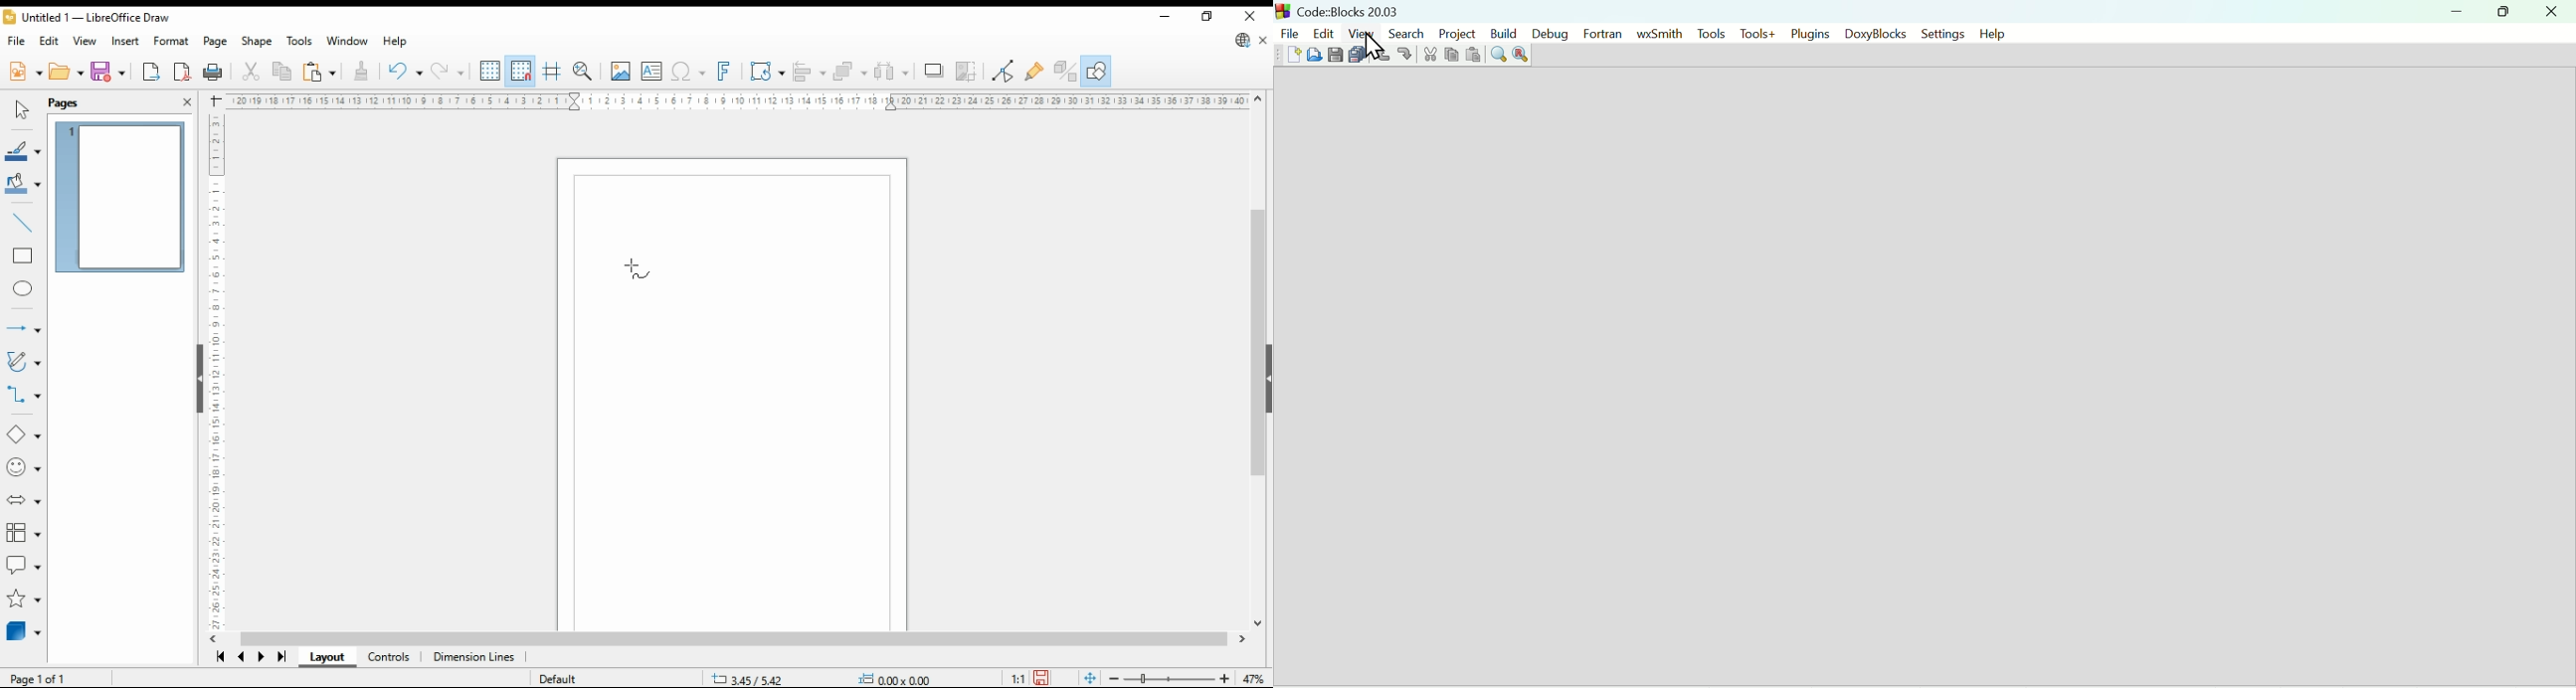  I want to click on window, so click(347, 41).